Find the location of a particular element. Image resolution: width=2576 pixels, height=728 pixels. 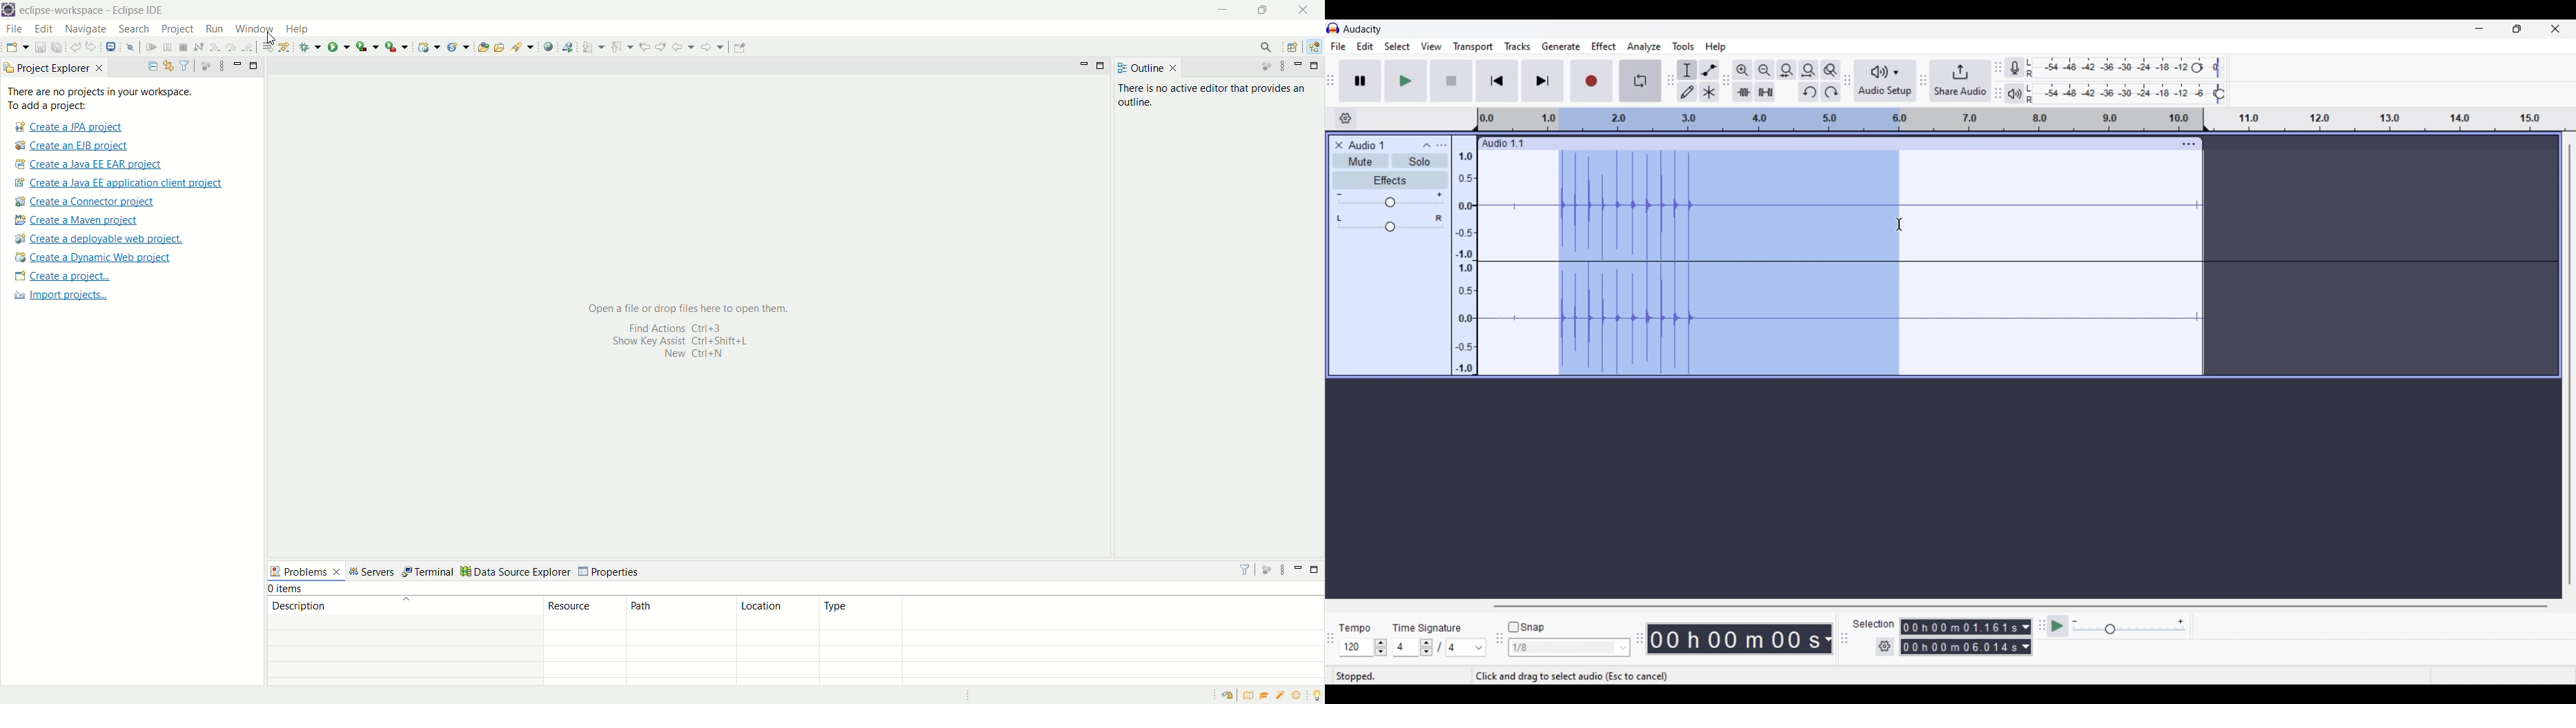

time signature is located at coordinates (1426, 630).